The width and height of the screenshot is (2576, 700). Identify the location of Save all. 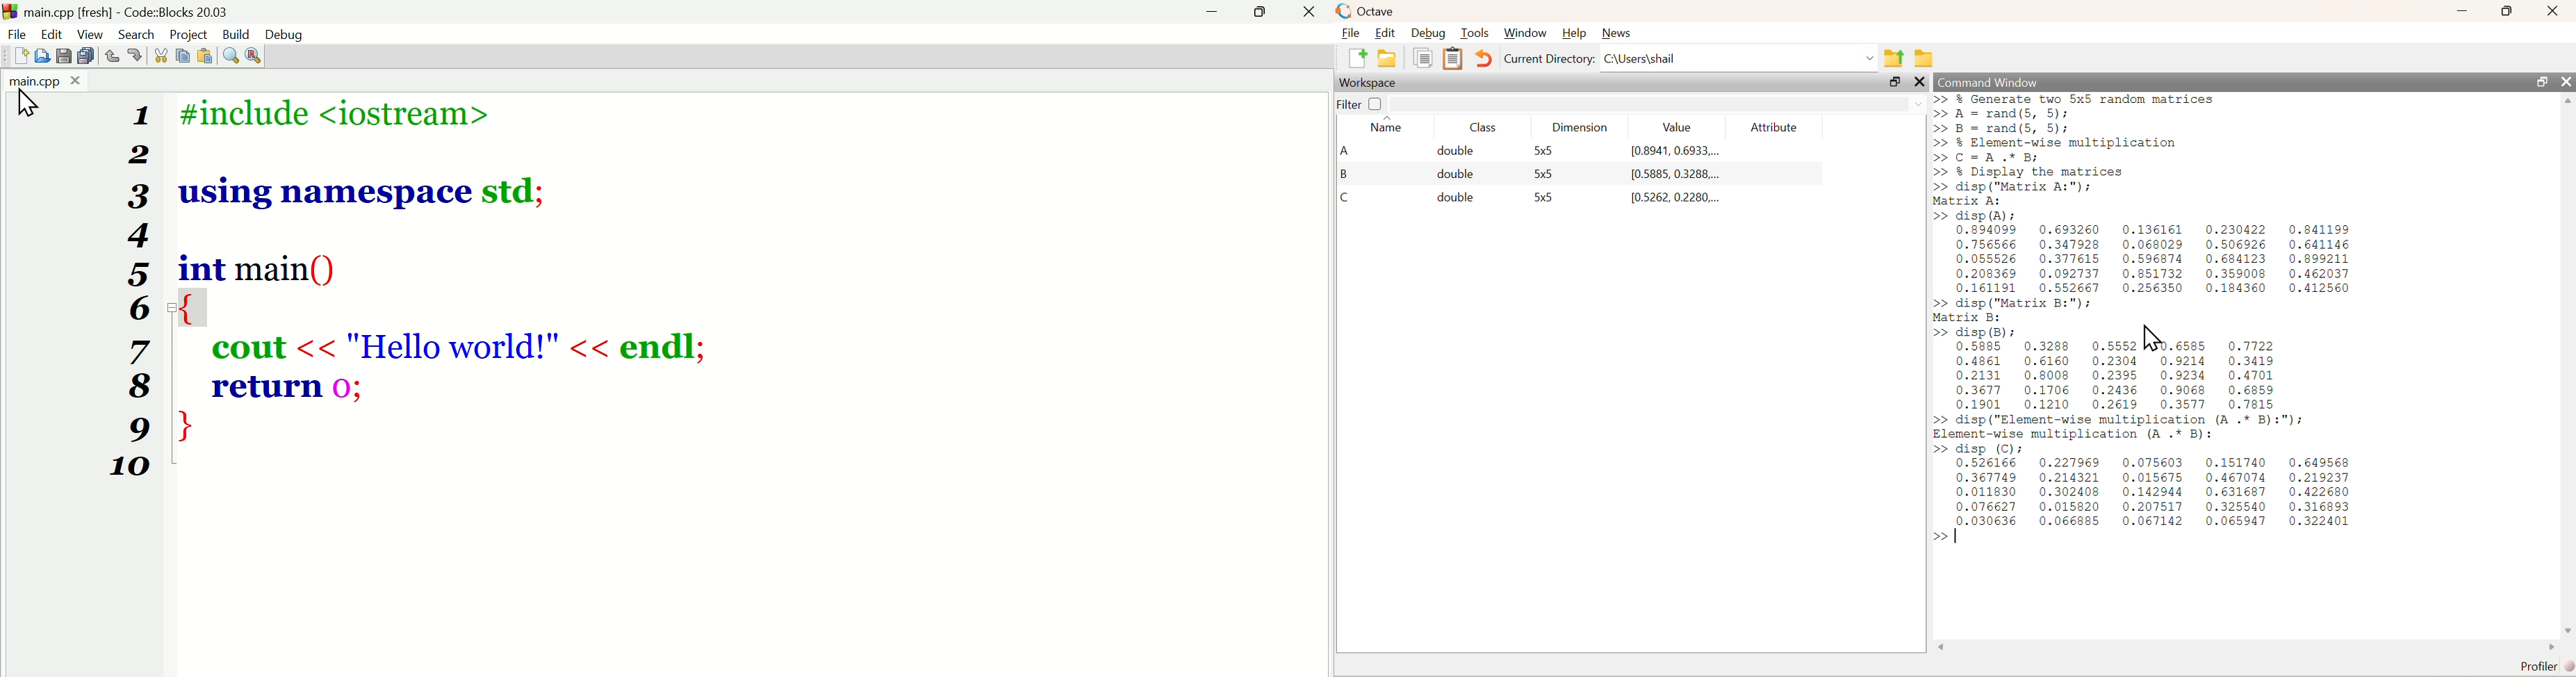
(83, 57).